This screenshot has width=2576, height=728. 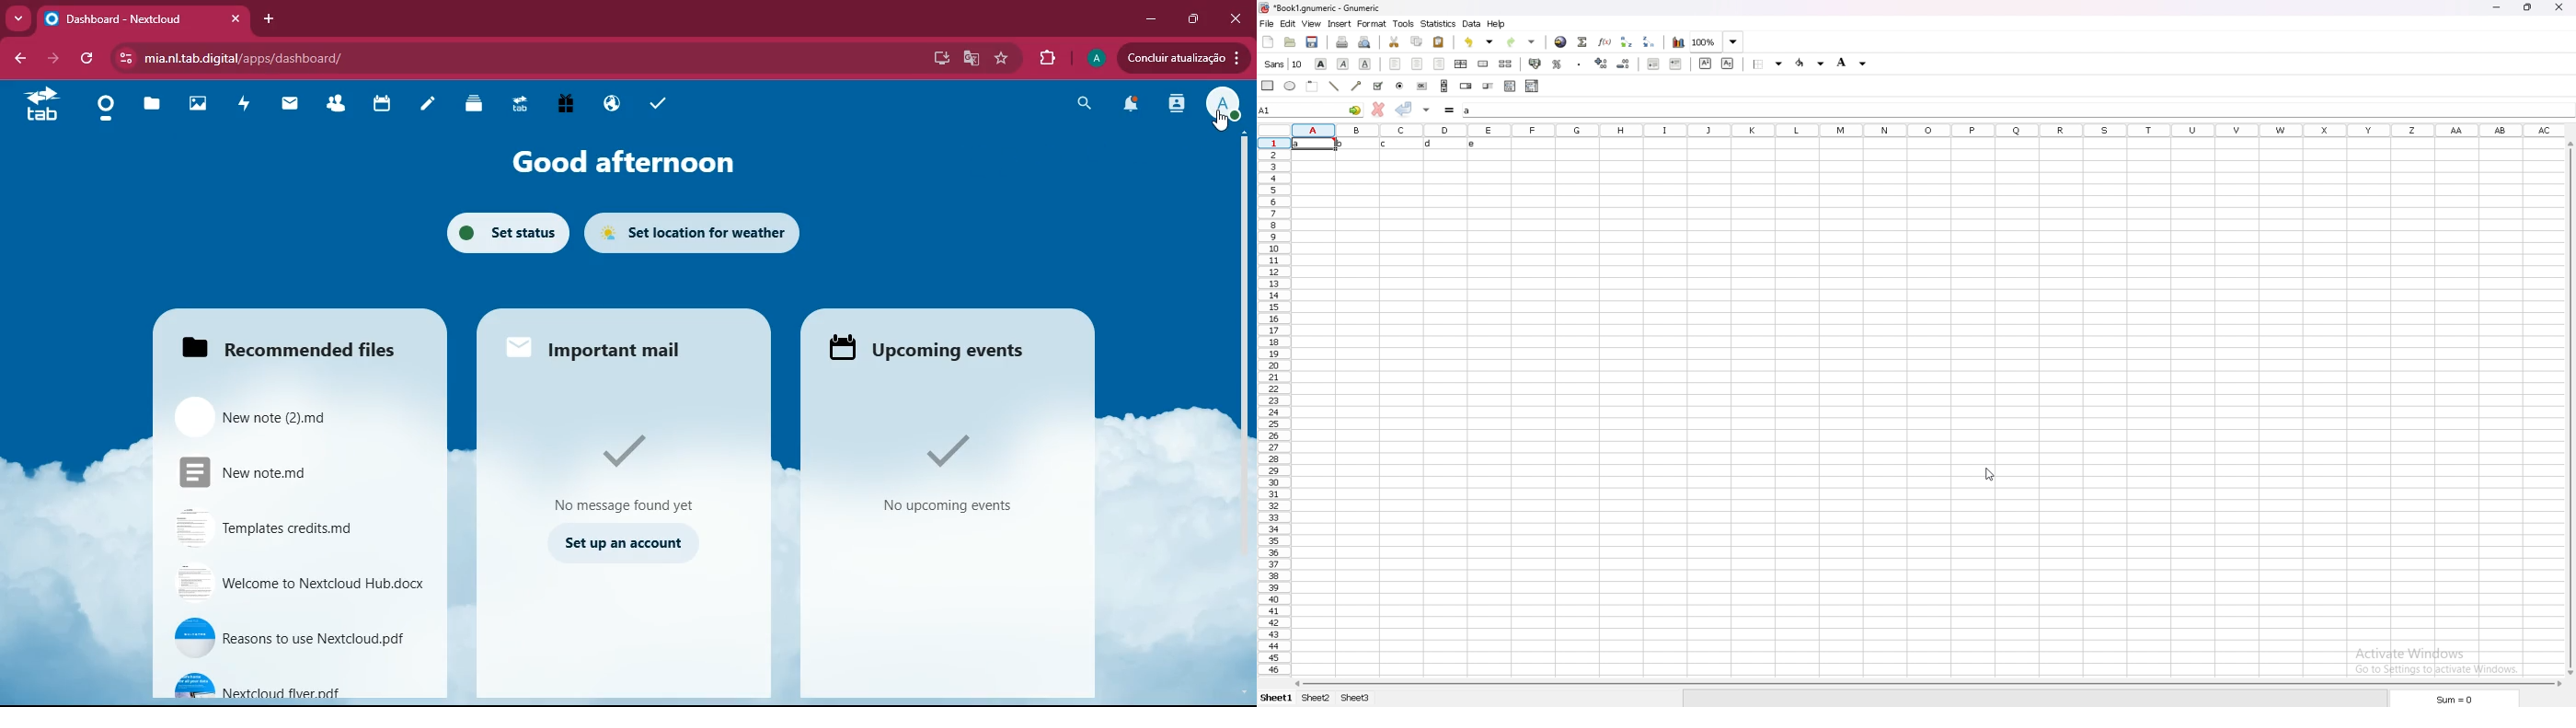 What do you see at coordinates (1277, 697) in the screenshot?
I see `sheet 1` at bounding box center [1277, 697].